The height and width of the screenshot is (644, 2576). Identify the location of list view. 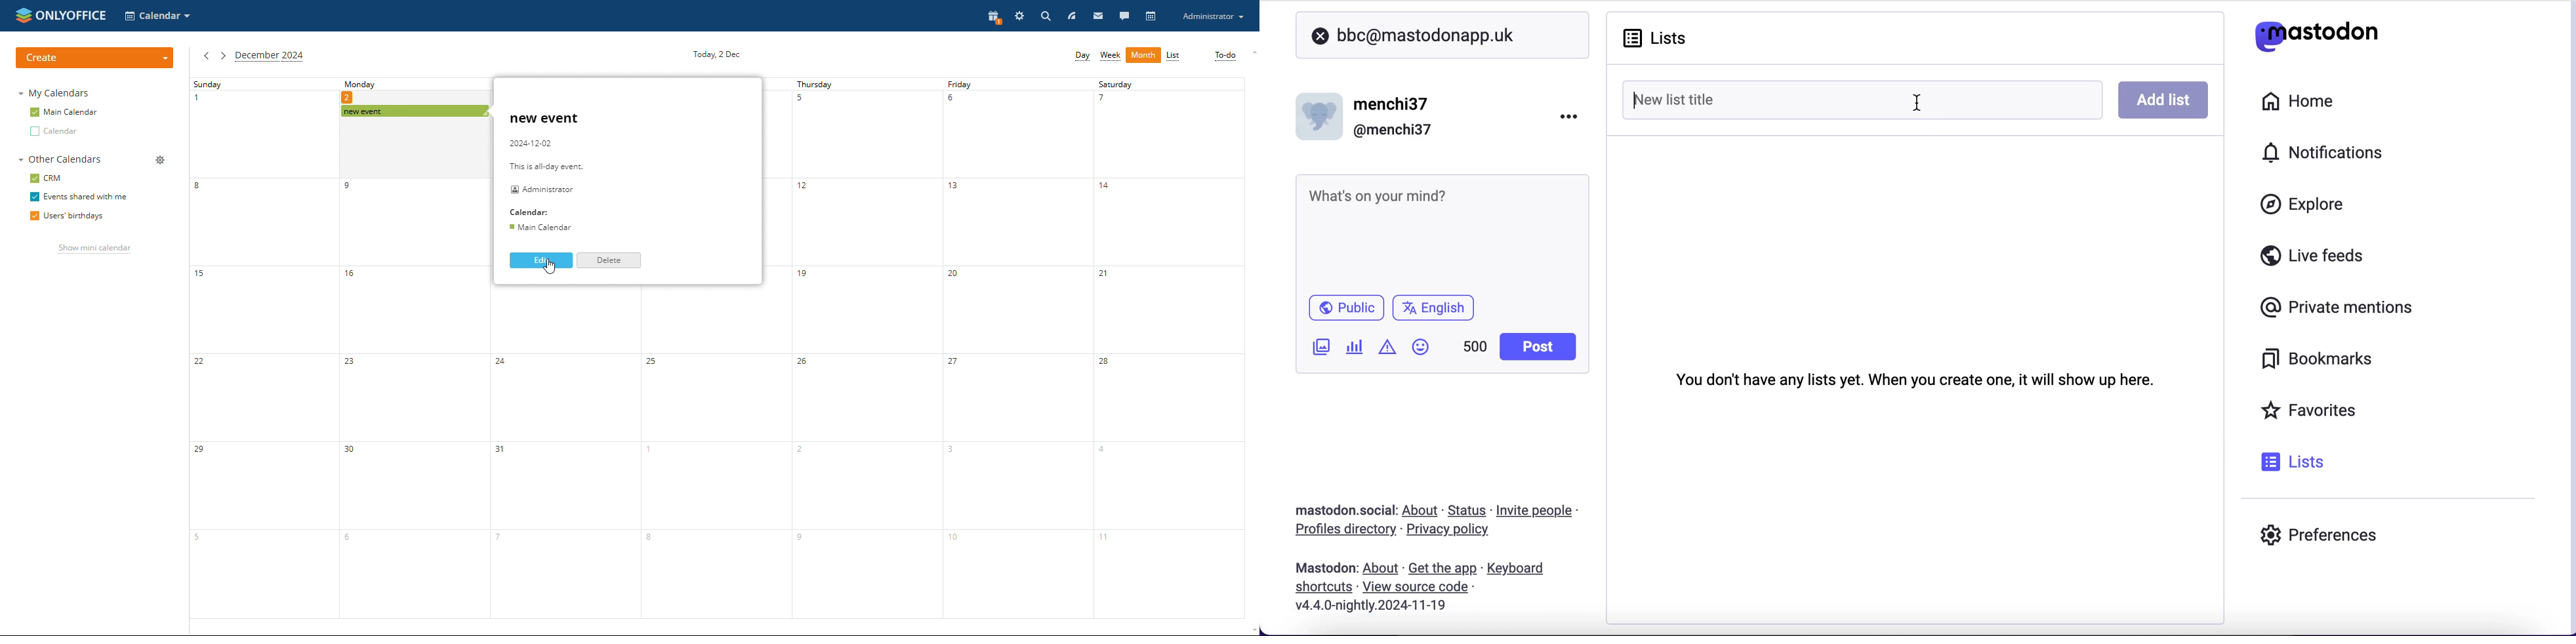
(1174, 56).